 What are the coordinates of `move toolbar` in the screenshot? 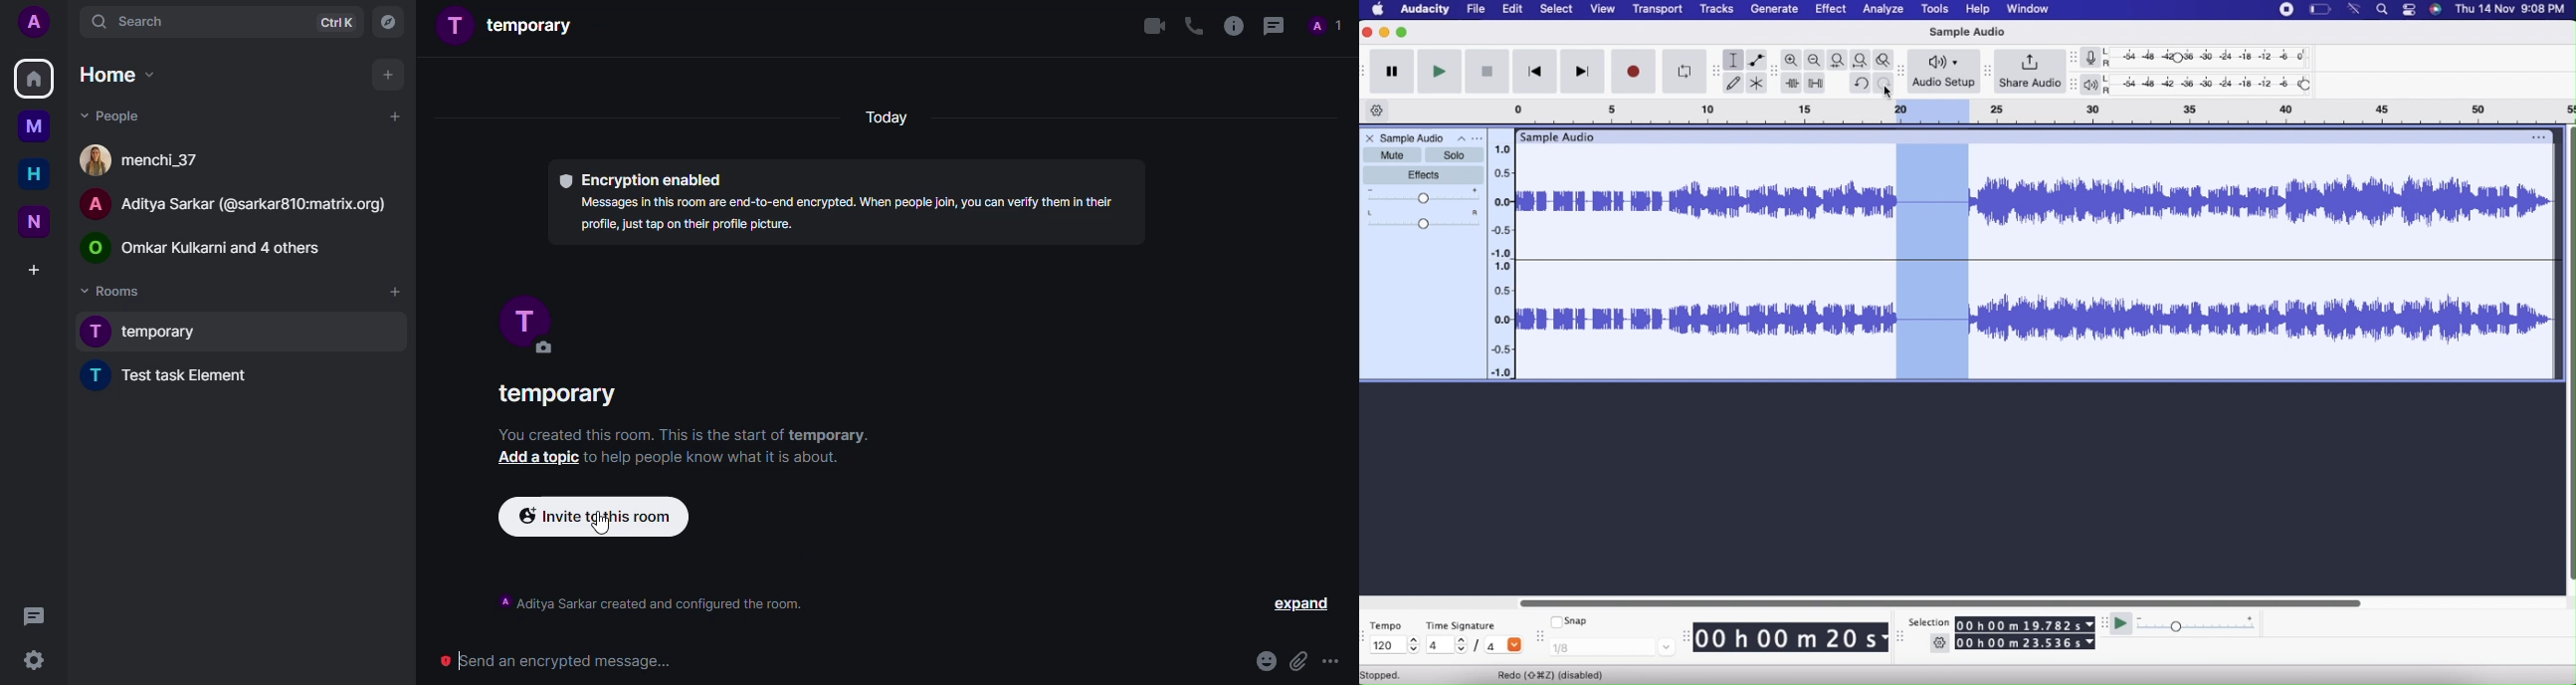 It's located at (2104, 623).